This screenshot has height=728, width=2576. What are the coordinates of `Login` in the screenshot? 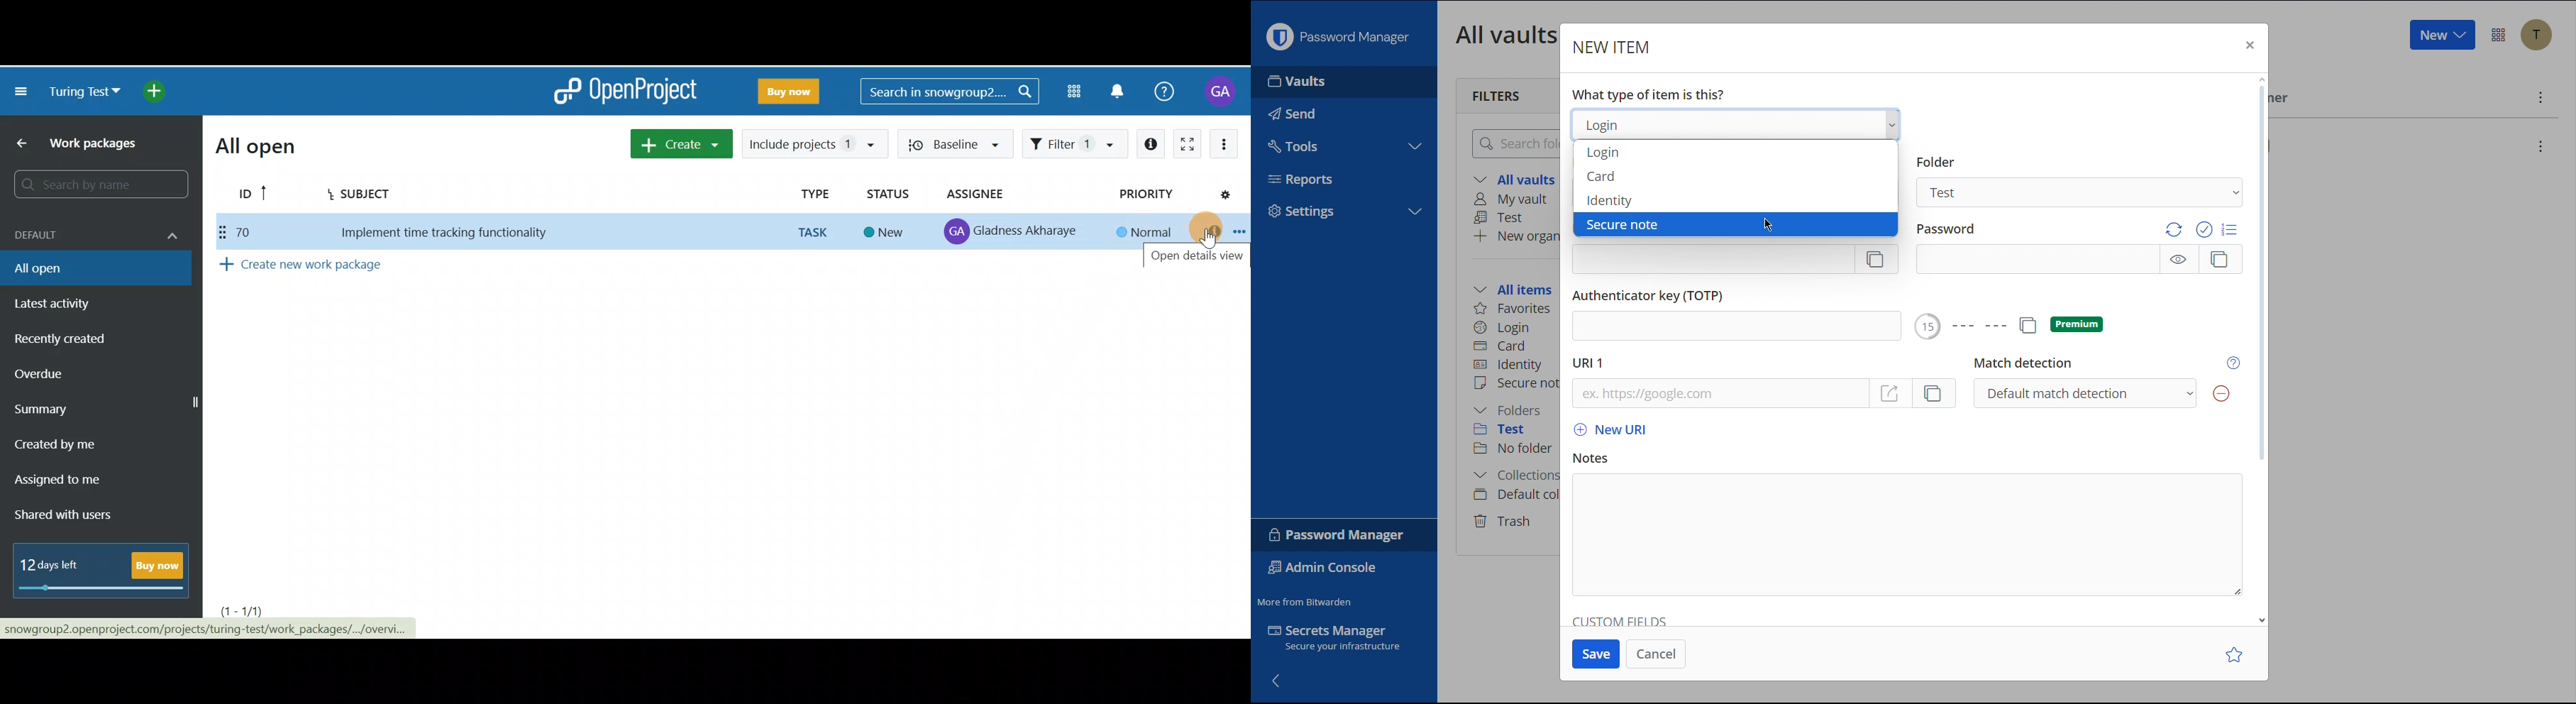 It's located at (1502, 326).